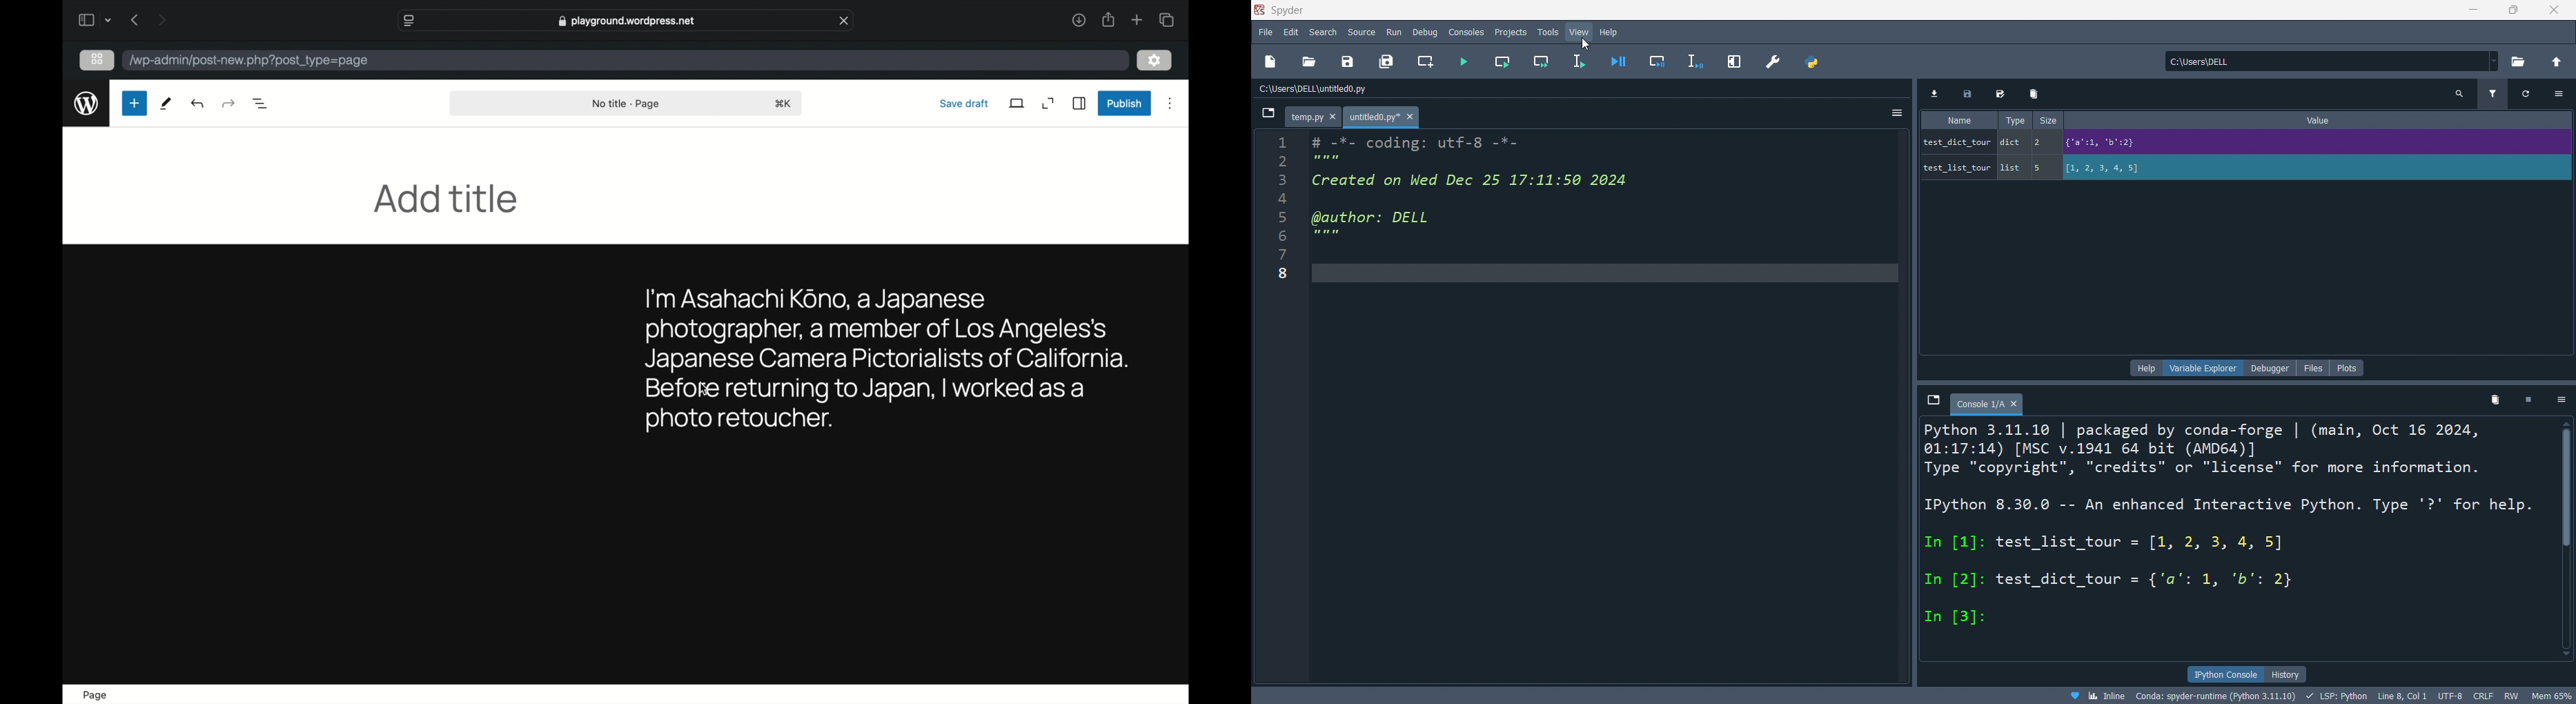 This screenshot has width=2576, height=728. I want to click on Inline Conda: spyder-runtime (Python 3.11.10) LSP: Python Line 8, Col 1 UTF-8 CRLF RW Mem 65%, so click(2311, 696).